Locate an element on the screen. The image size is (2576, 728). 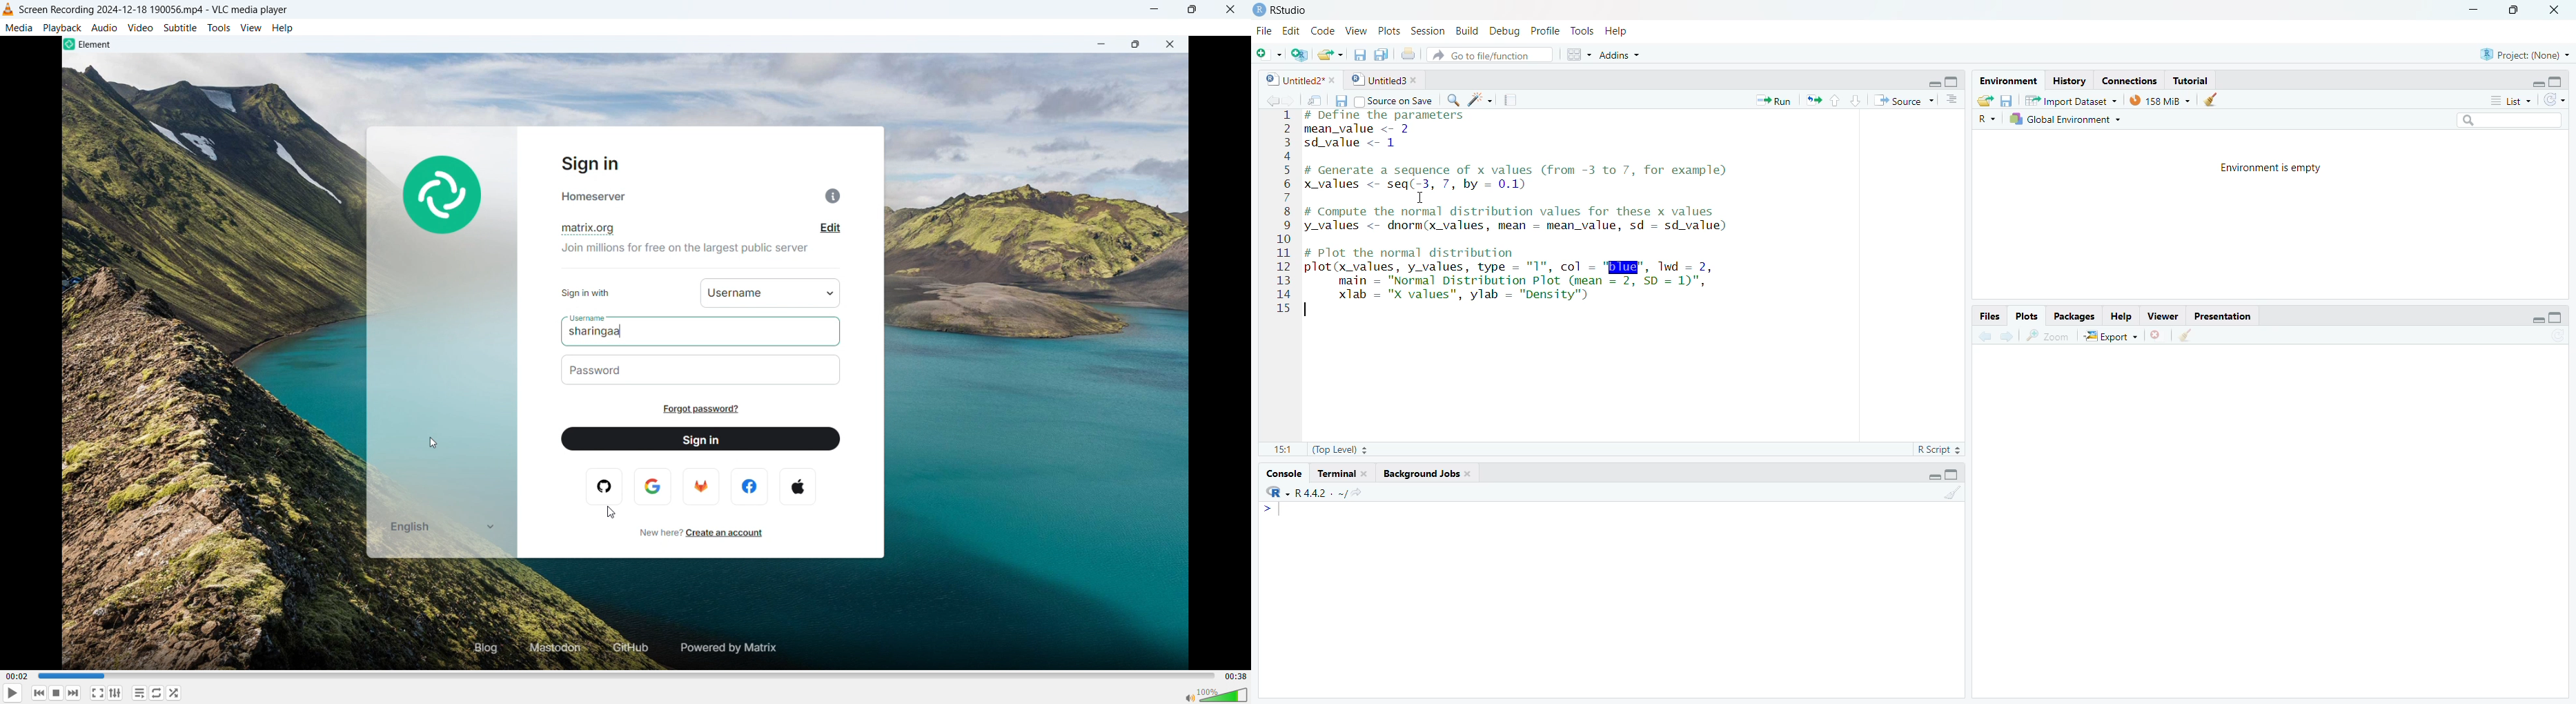
Export is located at coordinates (2113, 334).